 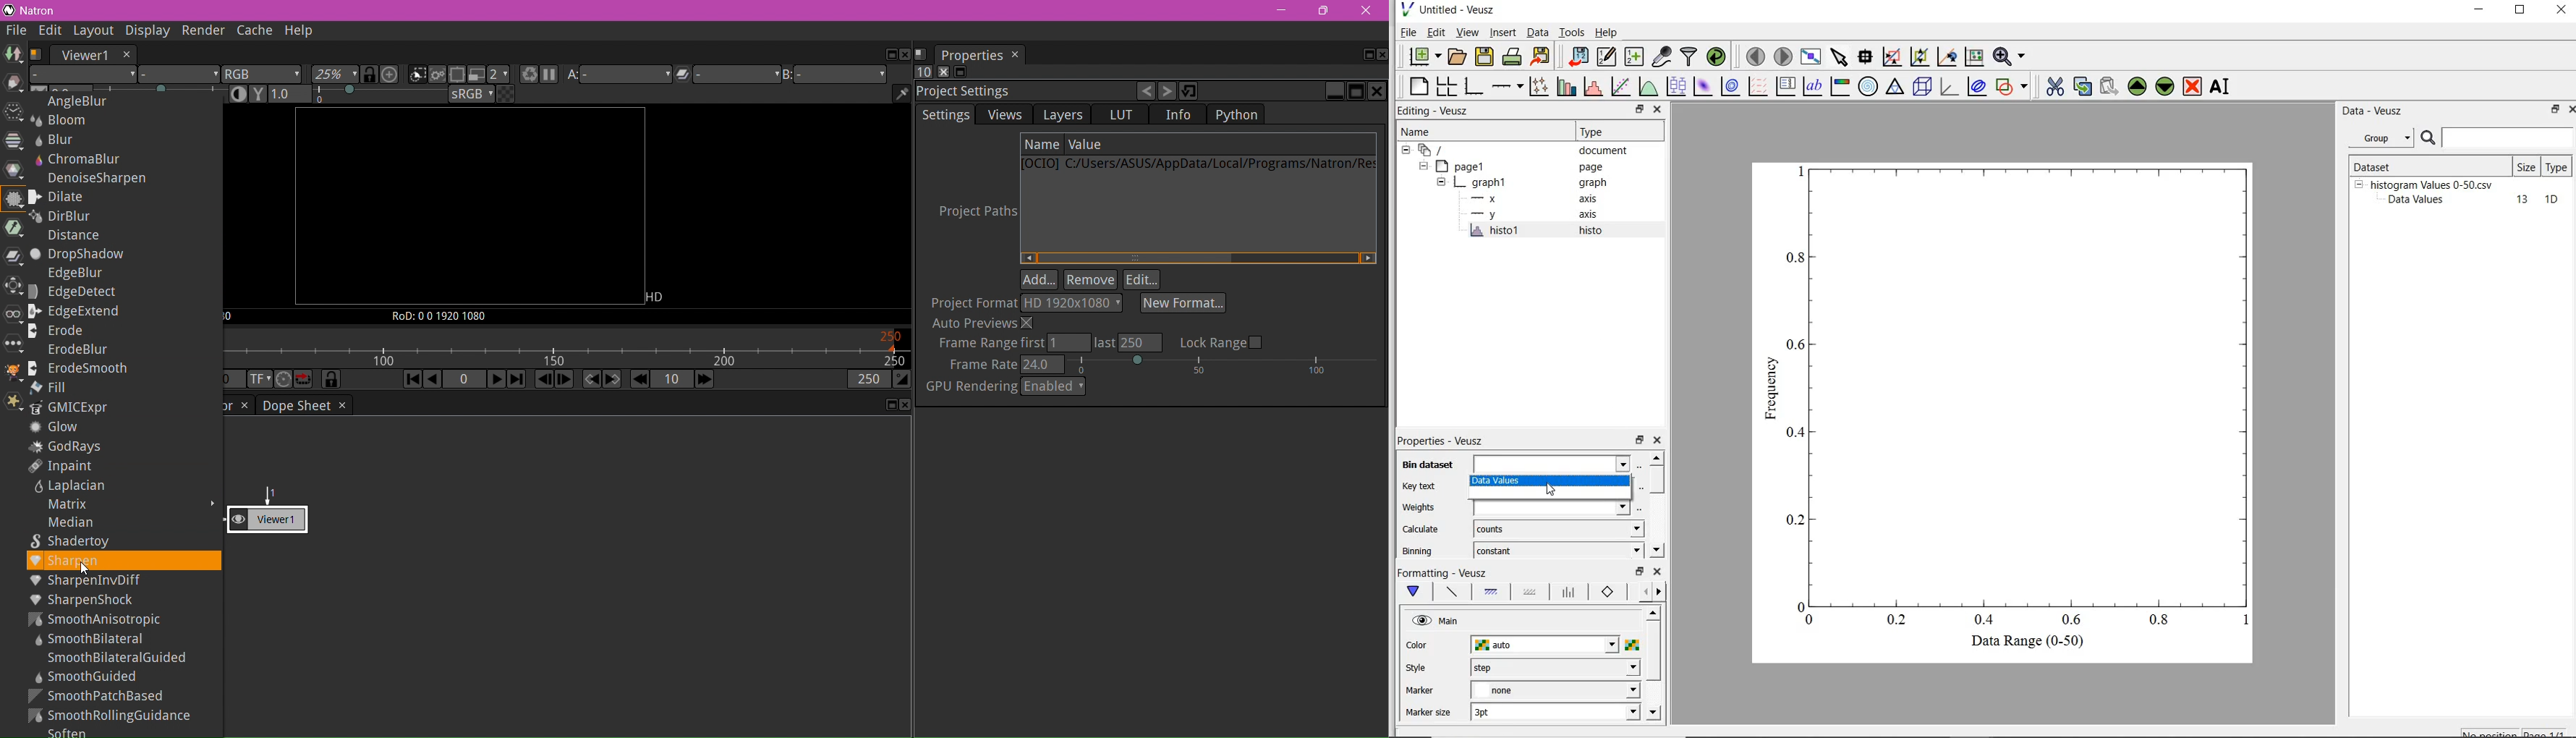 I want to click on editing-veusz, so click(x=1433, y=111).